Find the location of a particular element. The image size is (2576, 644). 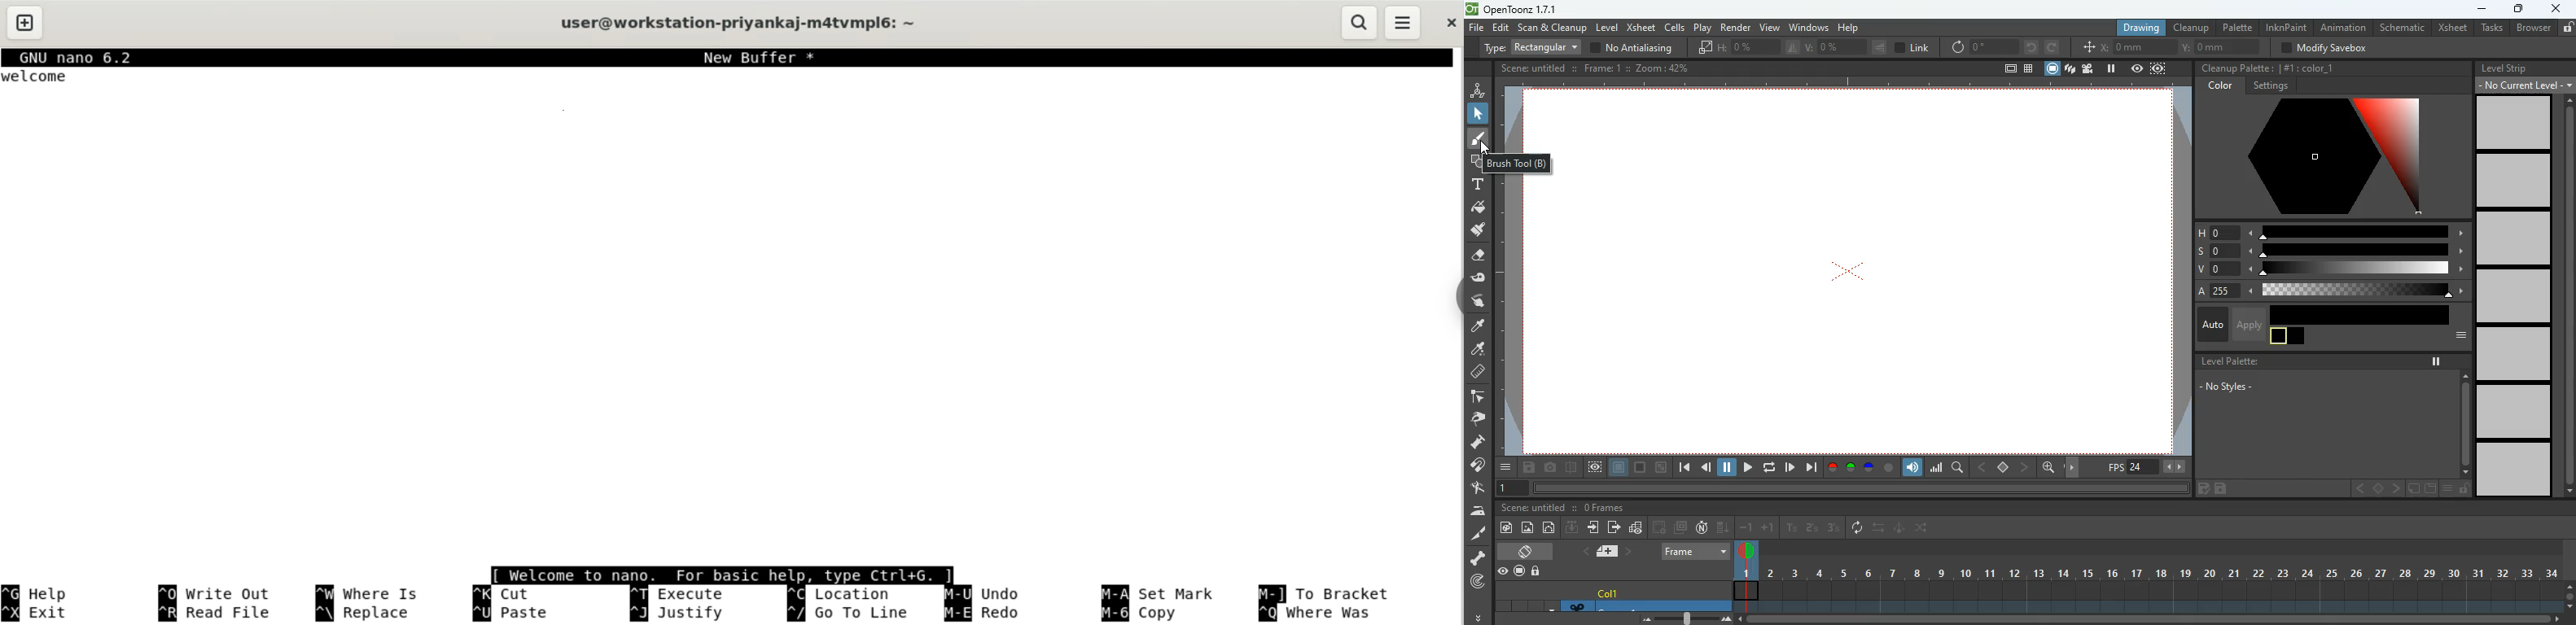

write out is located at coordinates (217, 594).